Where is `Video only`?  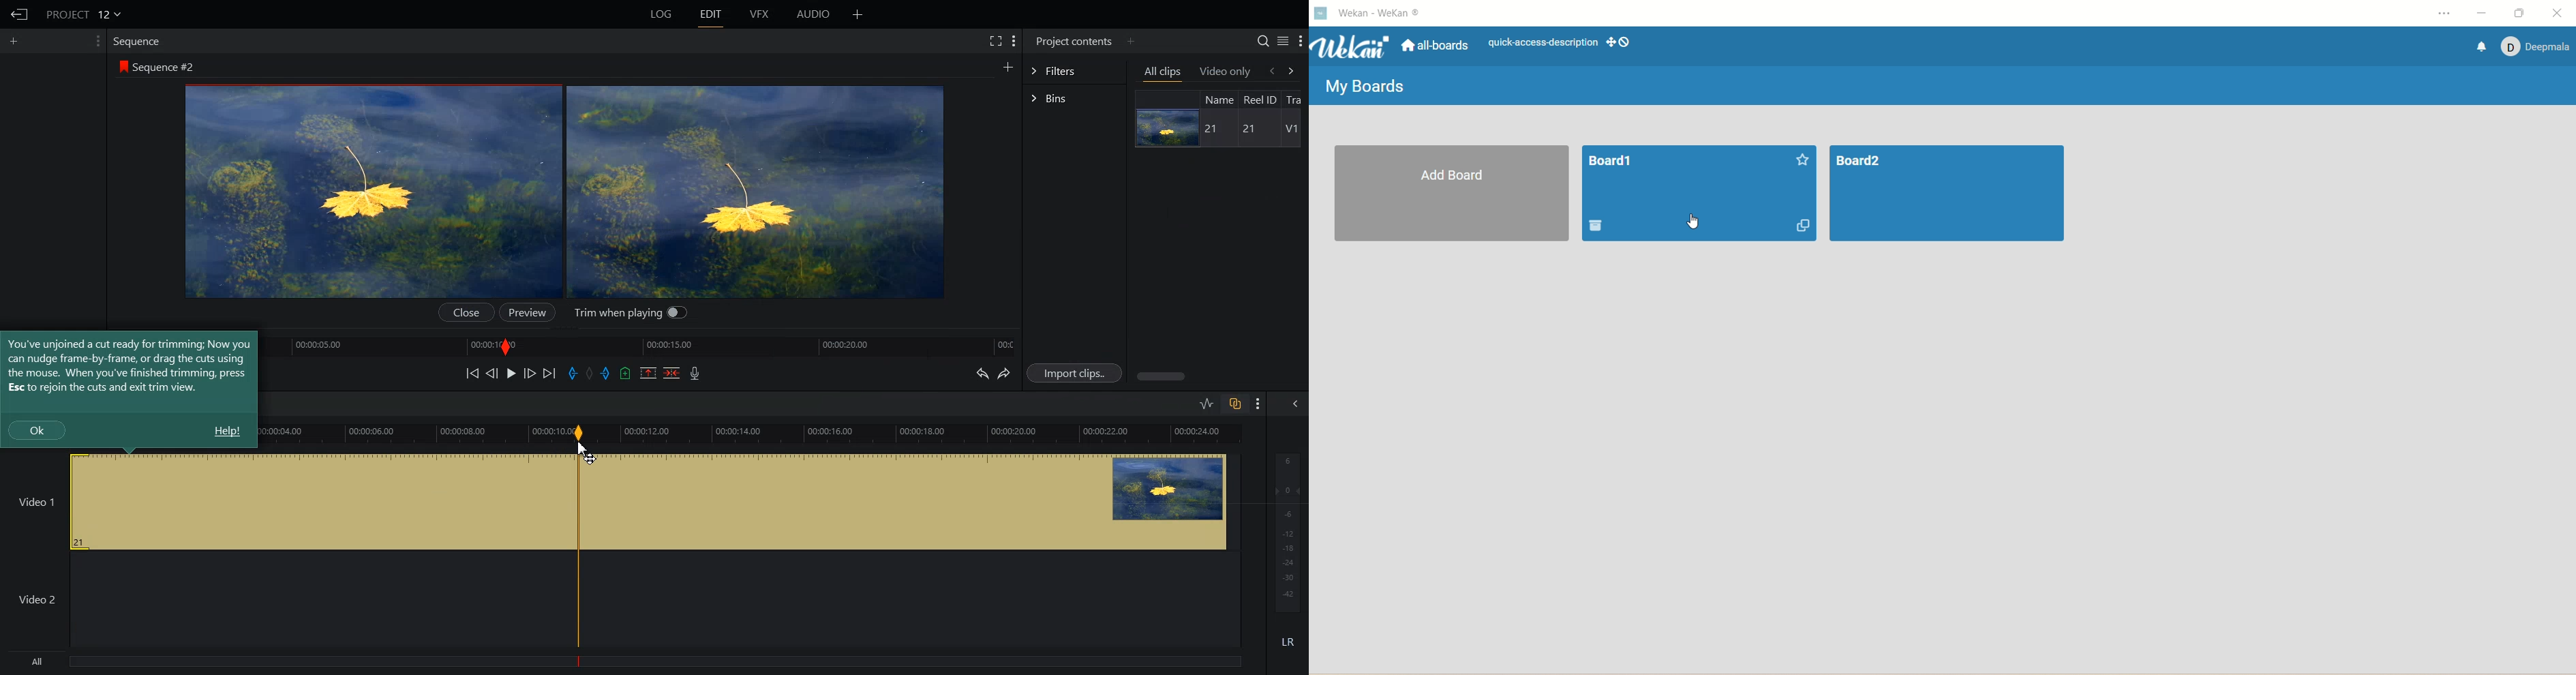
Video only is located at coordinates (1226, 72).